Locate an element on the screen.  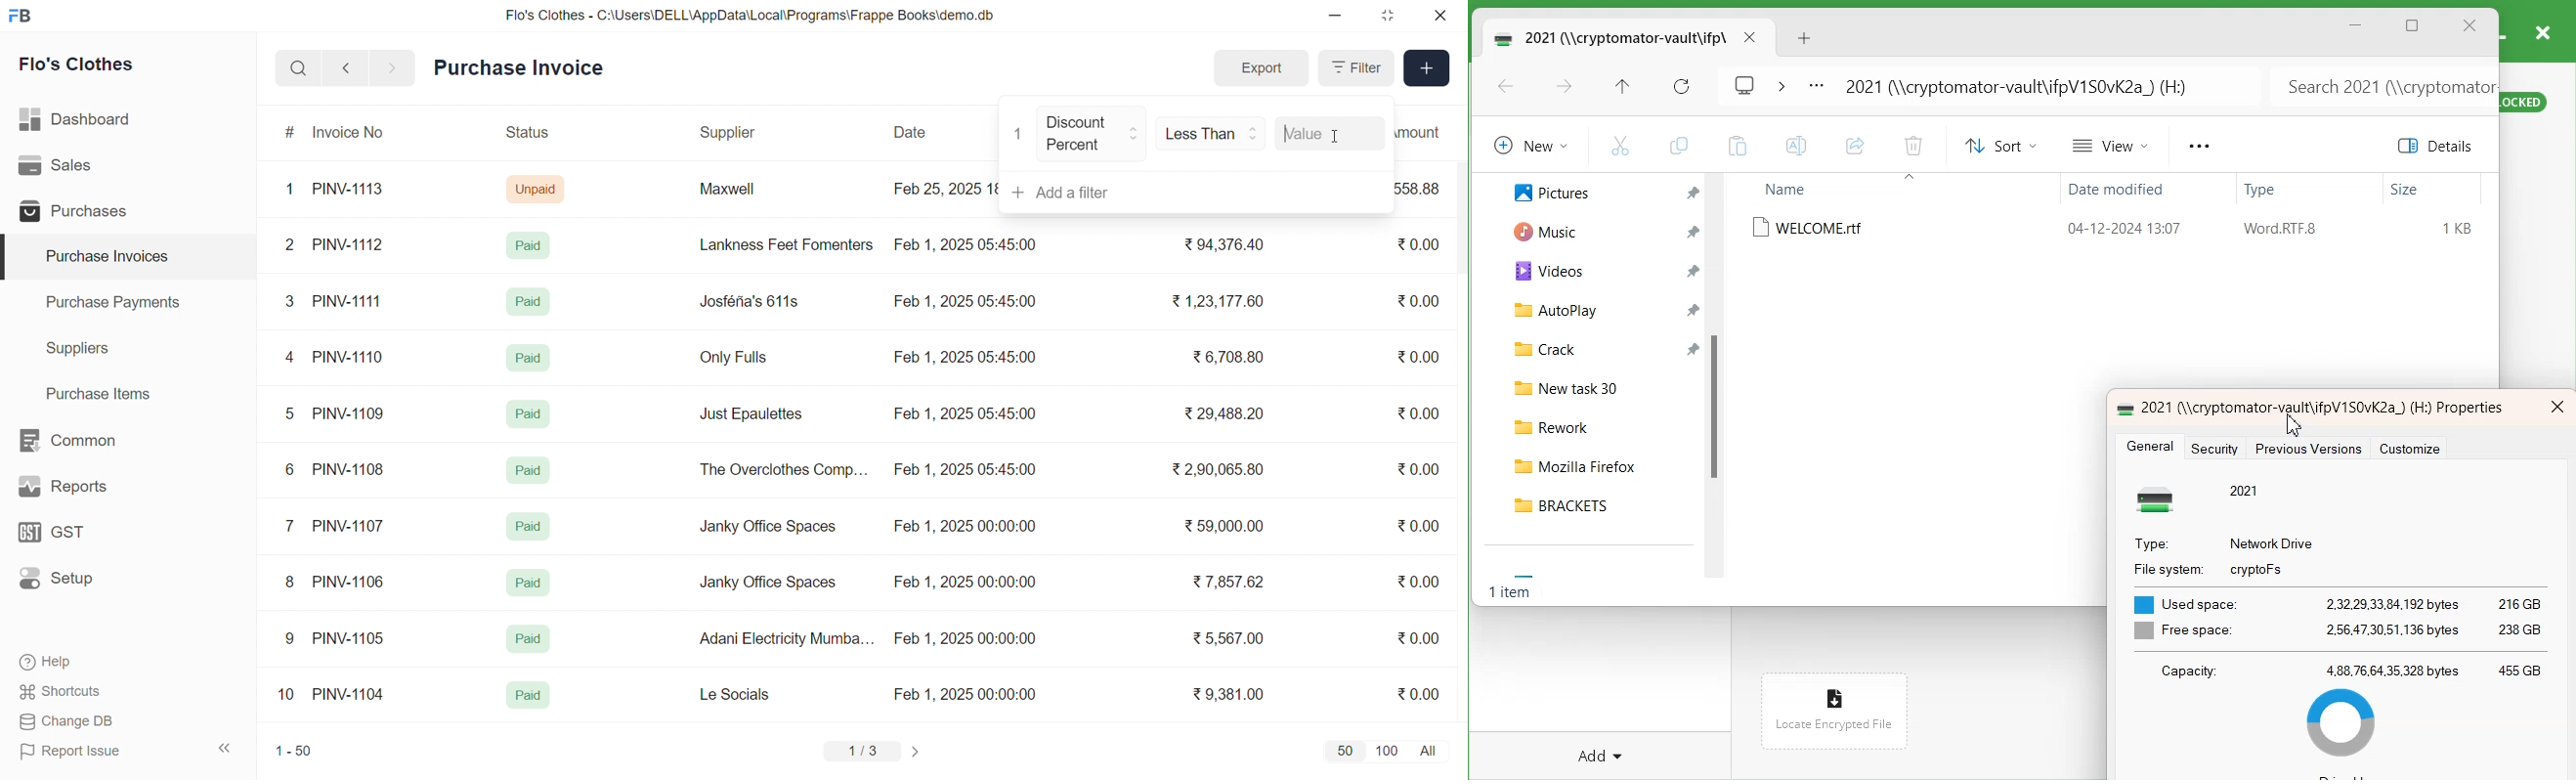
collapse sidebar is located at coordinates (226, 749).